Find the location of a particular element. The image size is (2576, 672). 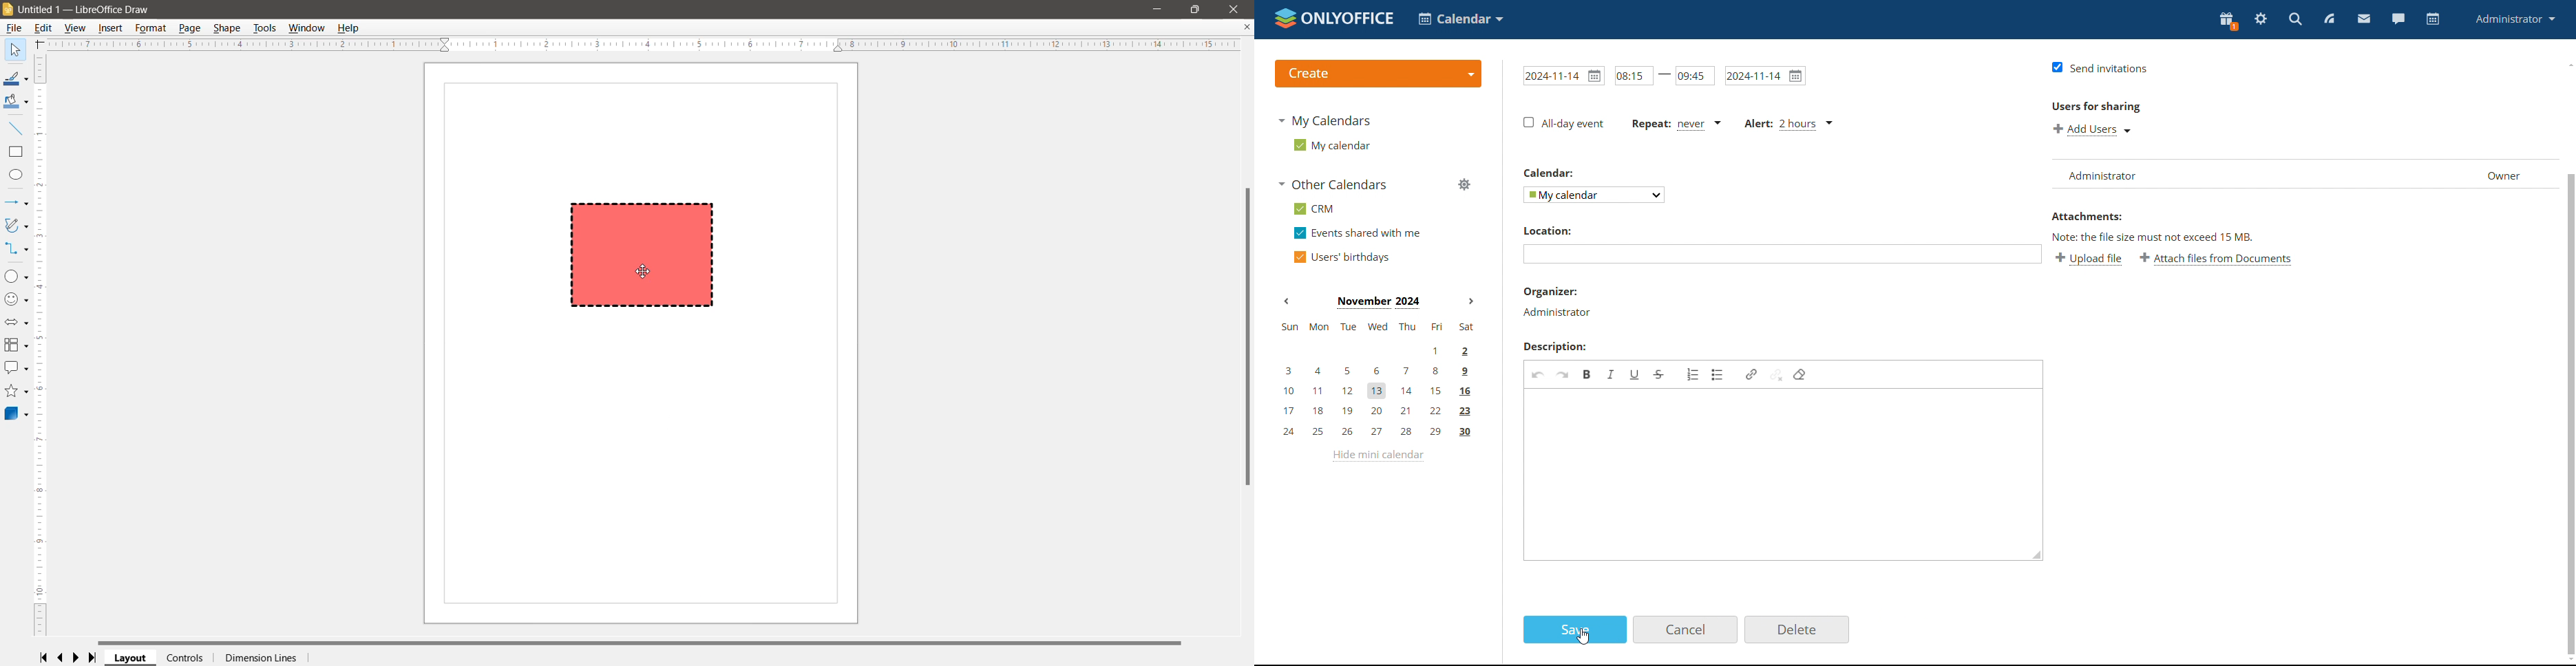

start date is located at coordinates (1563, 78).